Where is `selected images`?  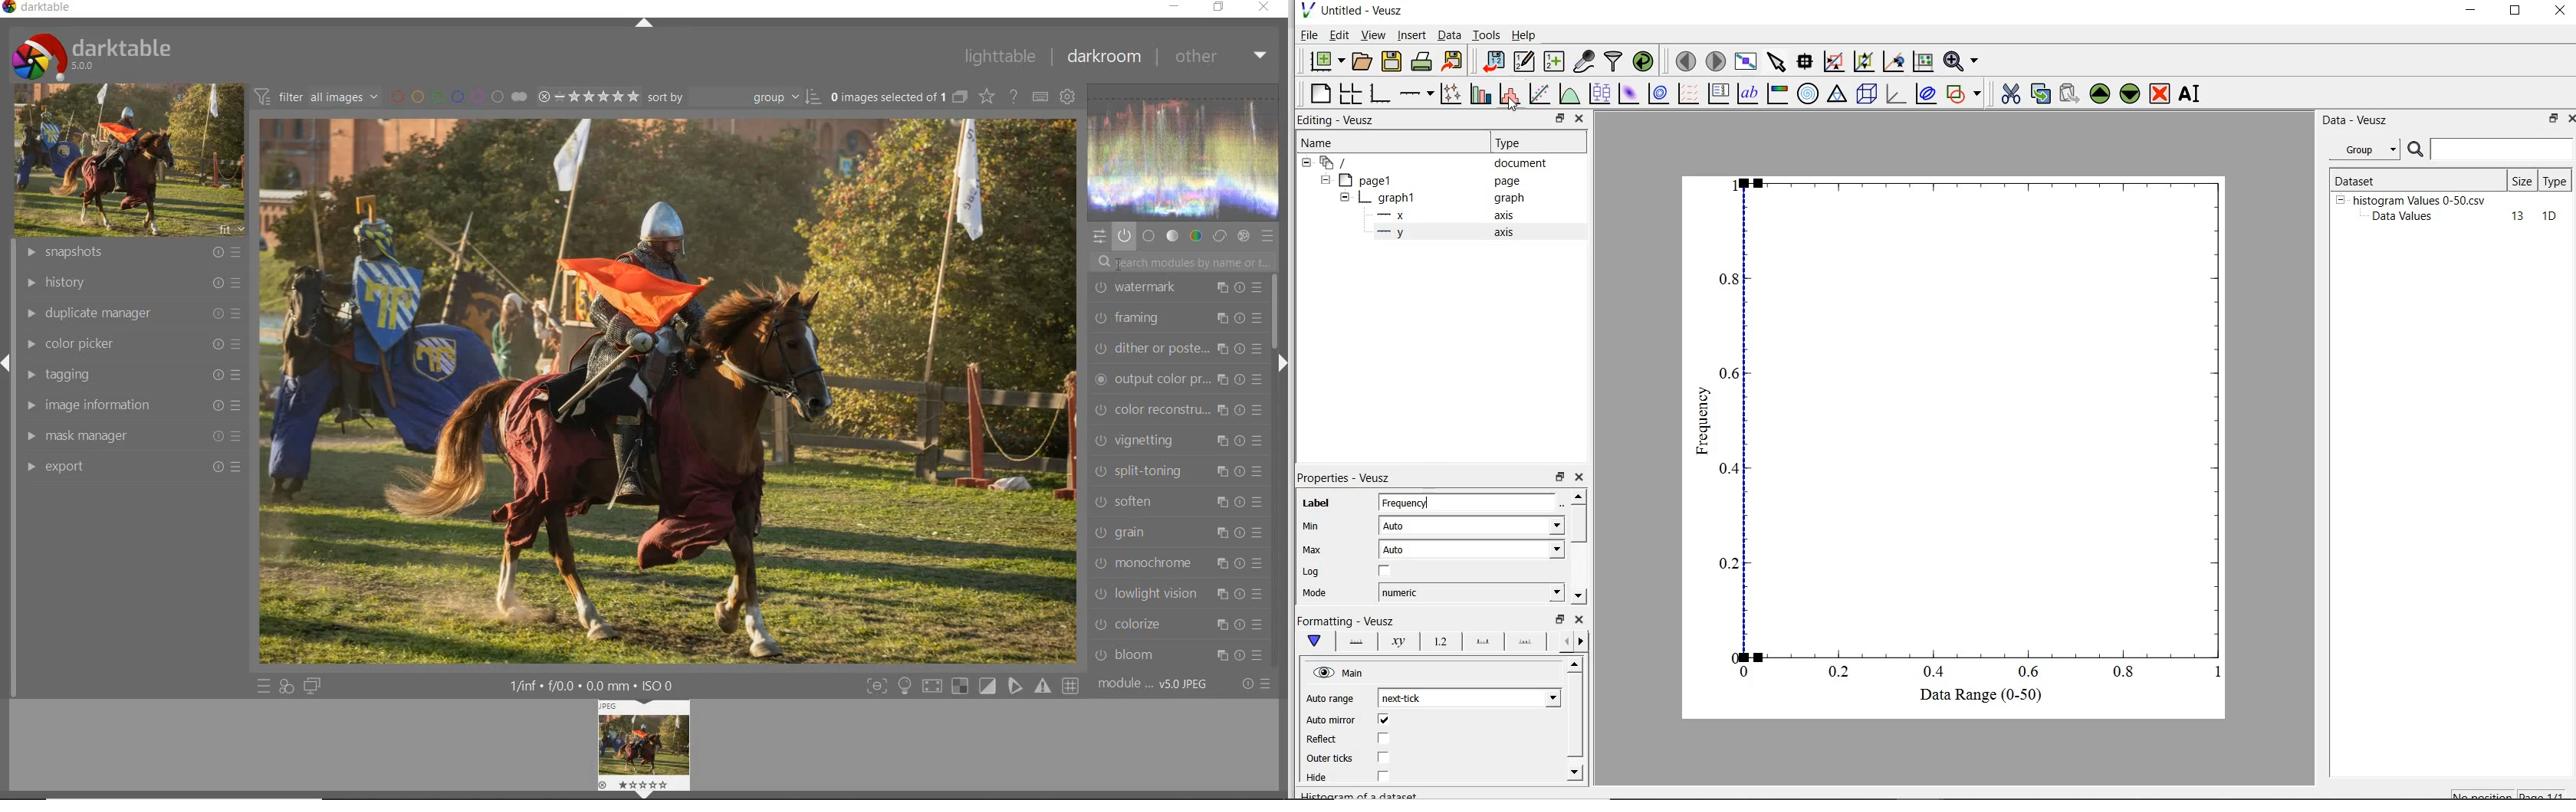
selected images is located at coordinates (897, 96).